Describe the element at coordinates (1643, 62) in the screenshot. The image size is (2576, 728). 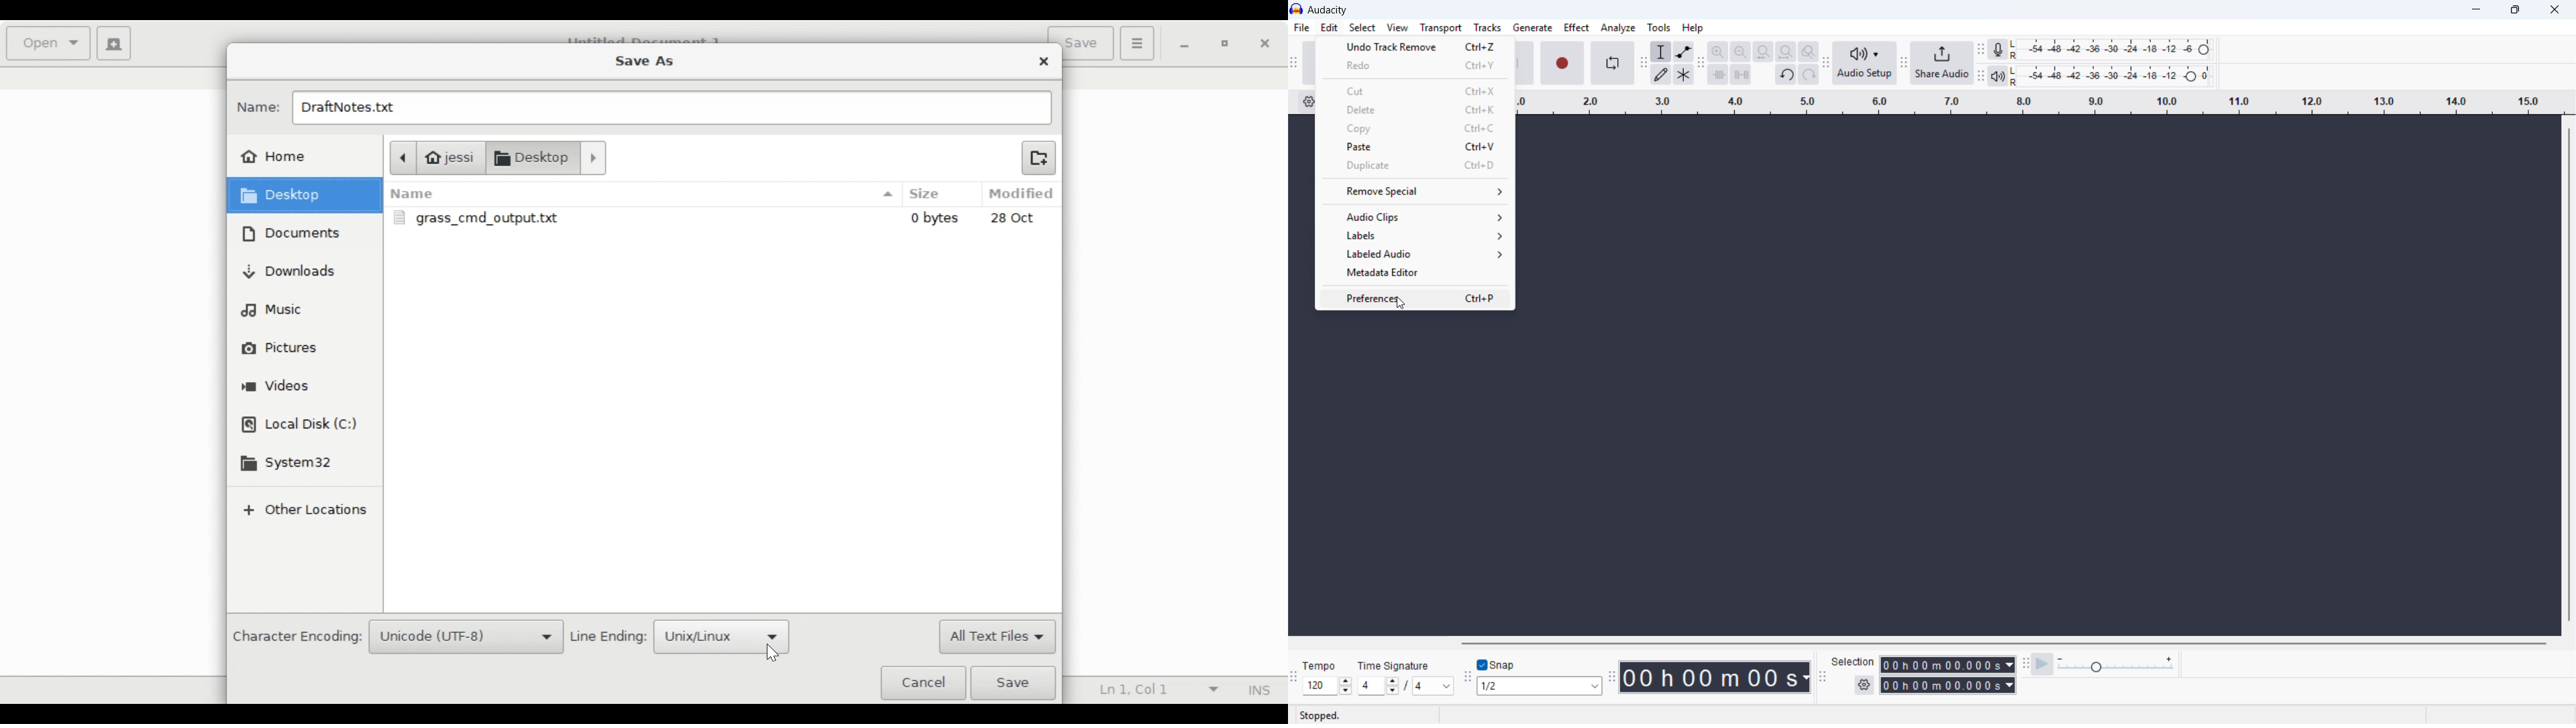
I see `tools toolbar` at that location.